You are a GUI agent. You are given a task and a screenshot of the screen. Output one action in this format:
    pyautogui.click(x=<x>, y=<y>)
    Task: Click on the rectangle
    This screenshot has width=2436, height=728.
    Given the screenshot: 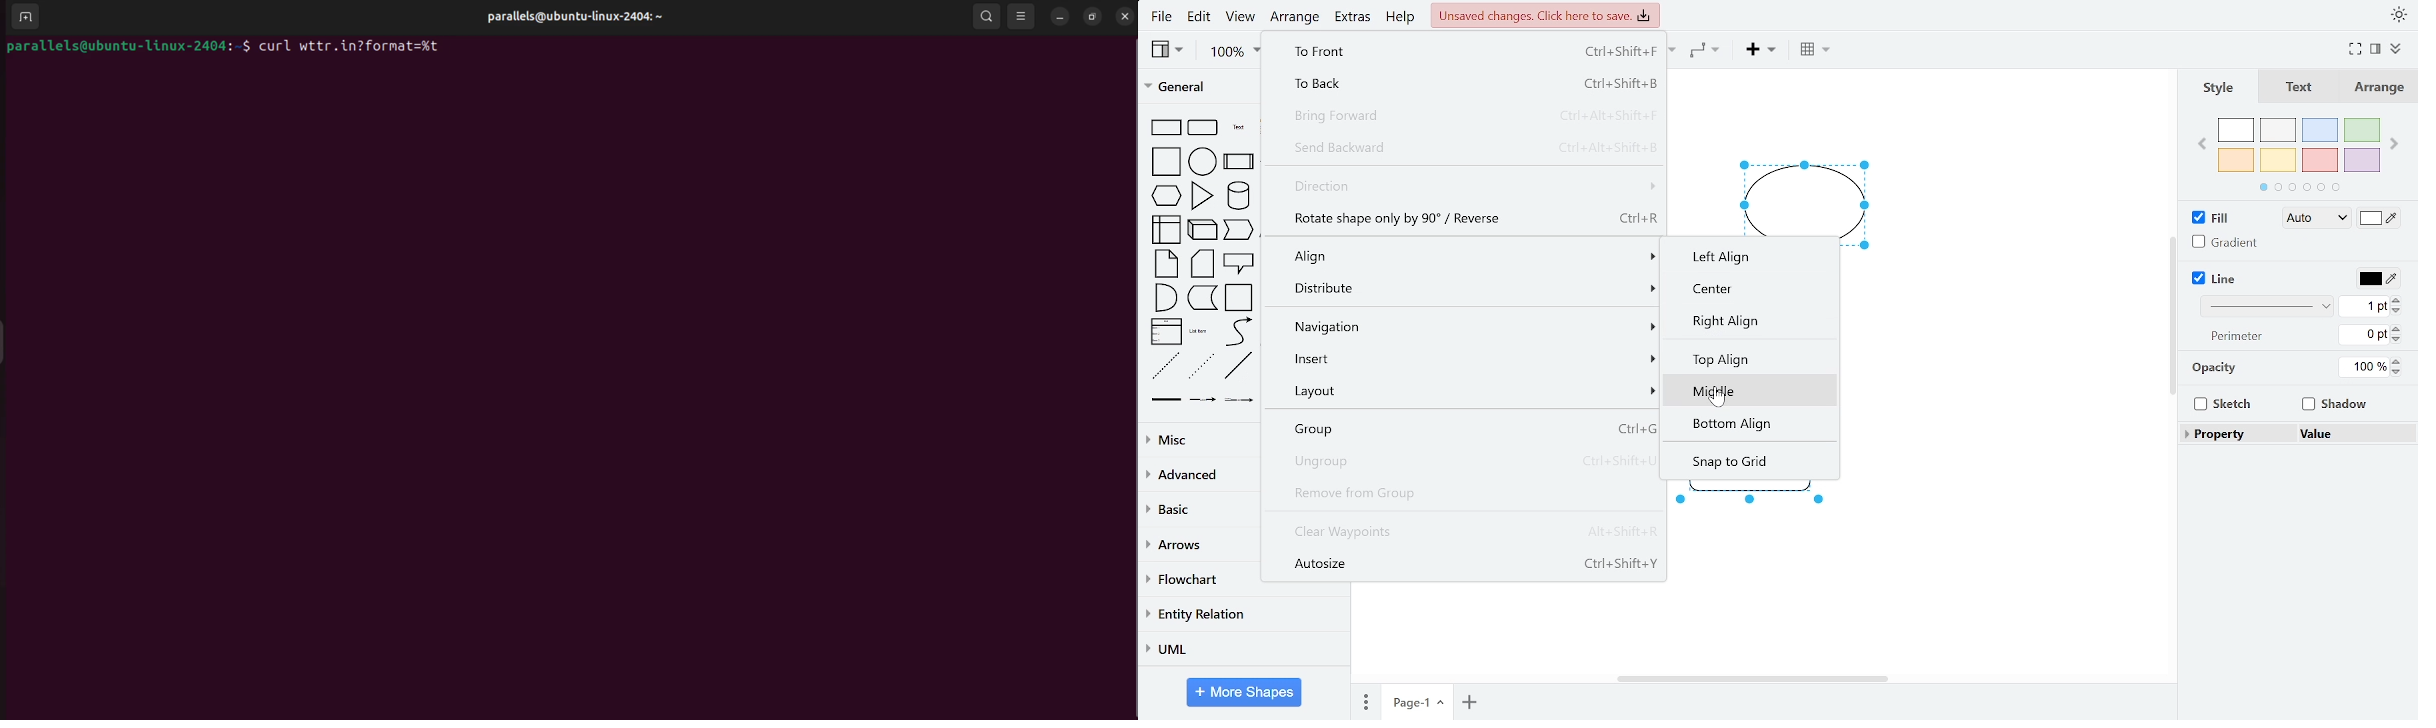 What is the action you would take?
    pyautogui.click(x=1167, y=127)
    